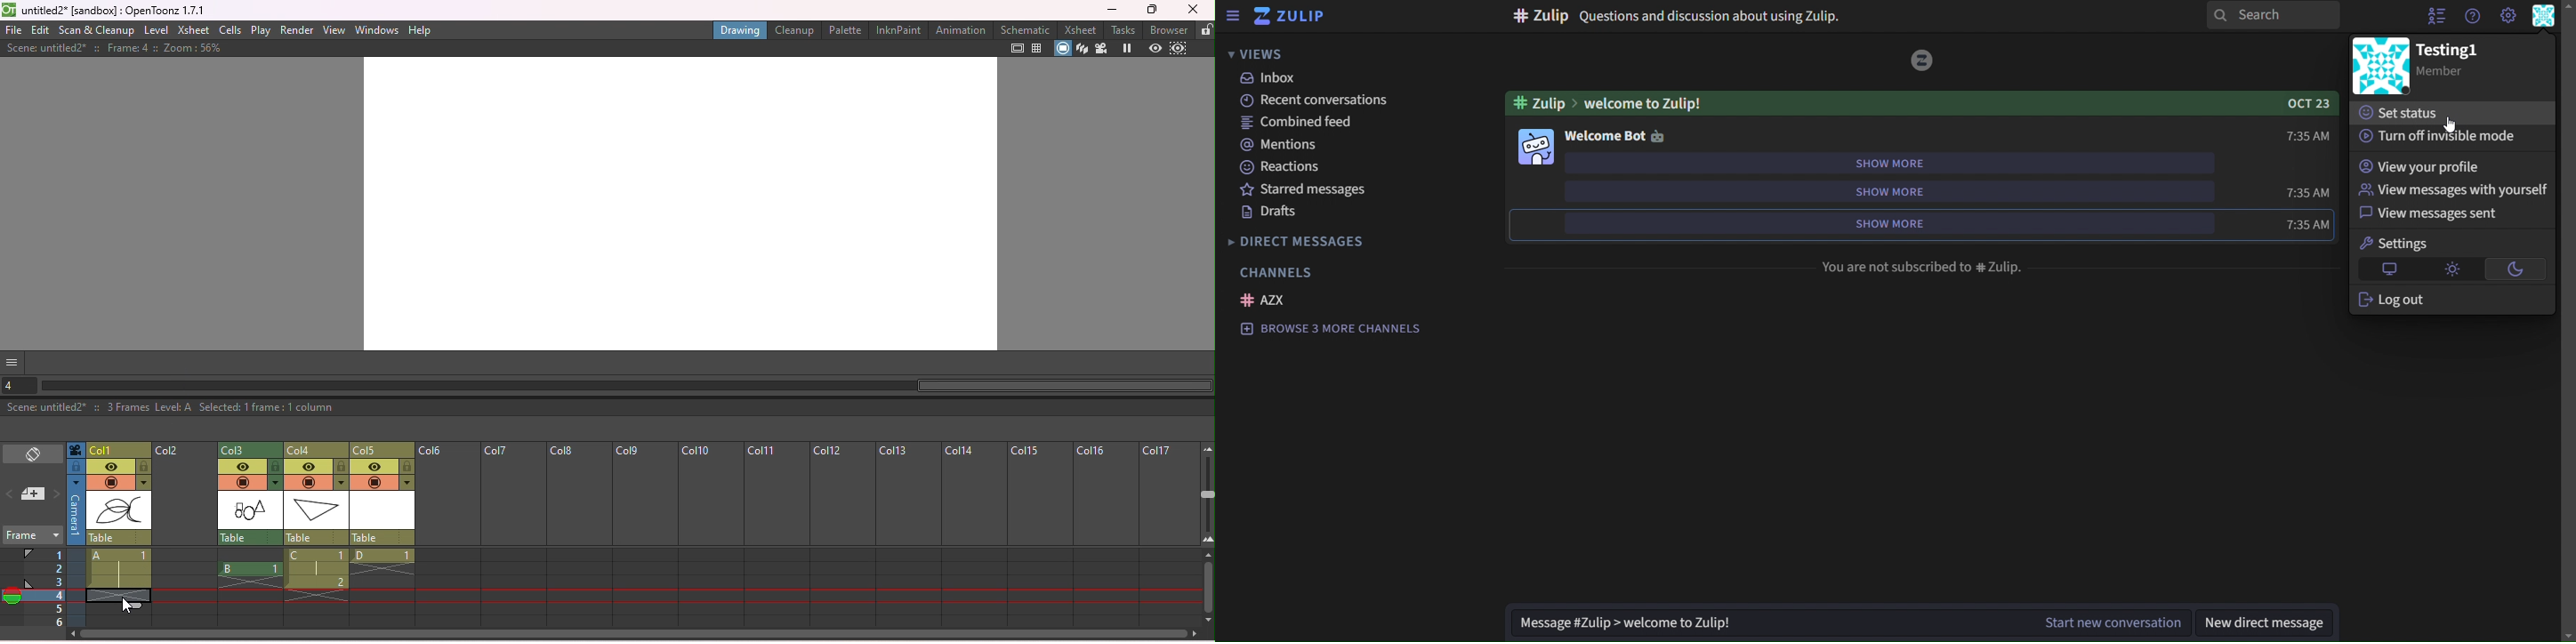 Image resolution: width=2576 pixels, height=644 pixels. I want to click on start new conversation, so click(2111, 623).